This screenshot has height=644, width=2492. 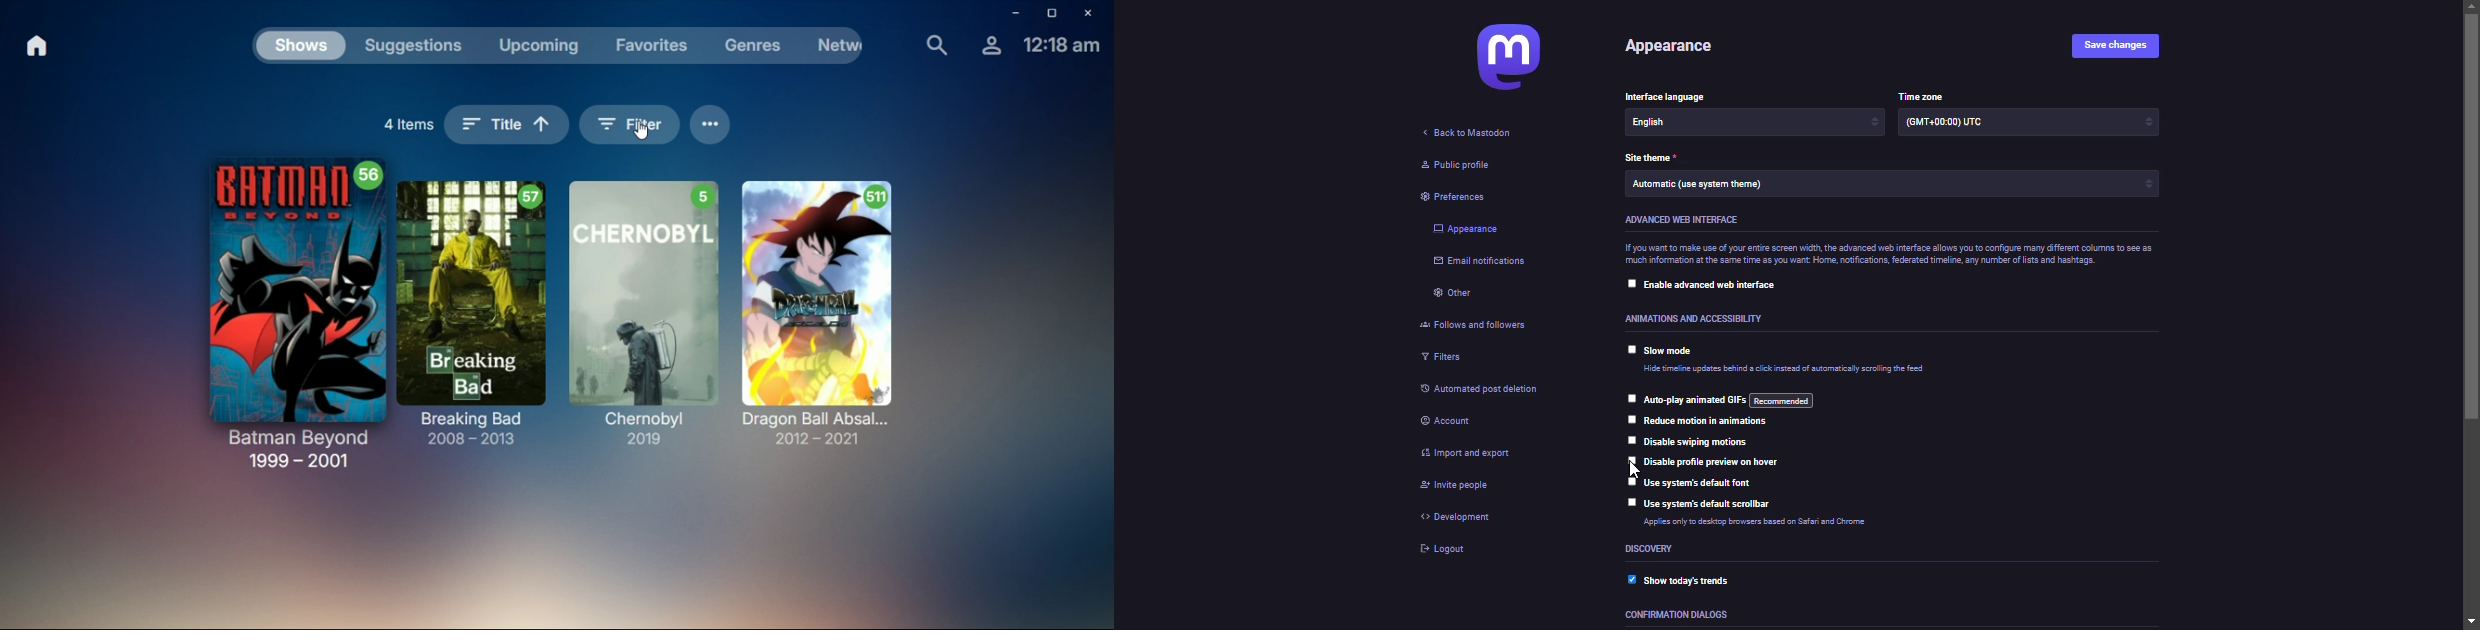 I want to click on use system's default font, so click(x=1702, y=484).